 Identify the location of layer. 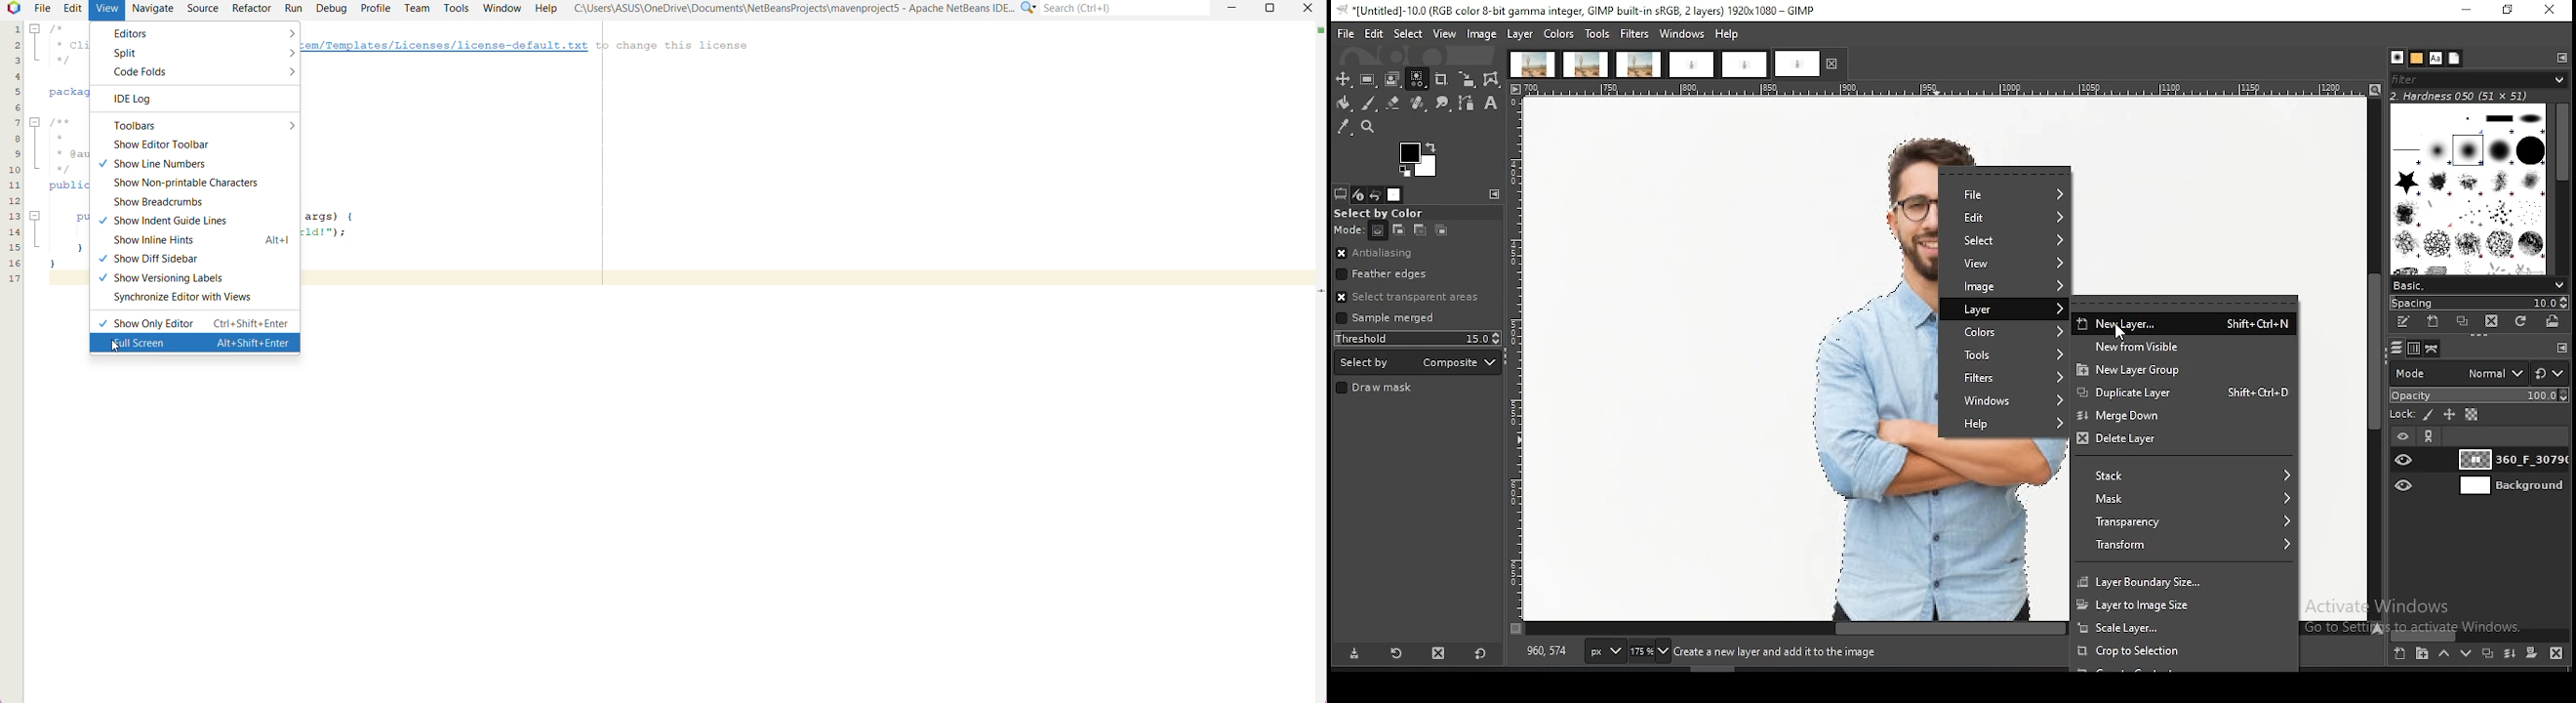
(2510, 485).